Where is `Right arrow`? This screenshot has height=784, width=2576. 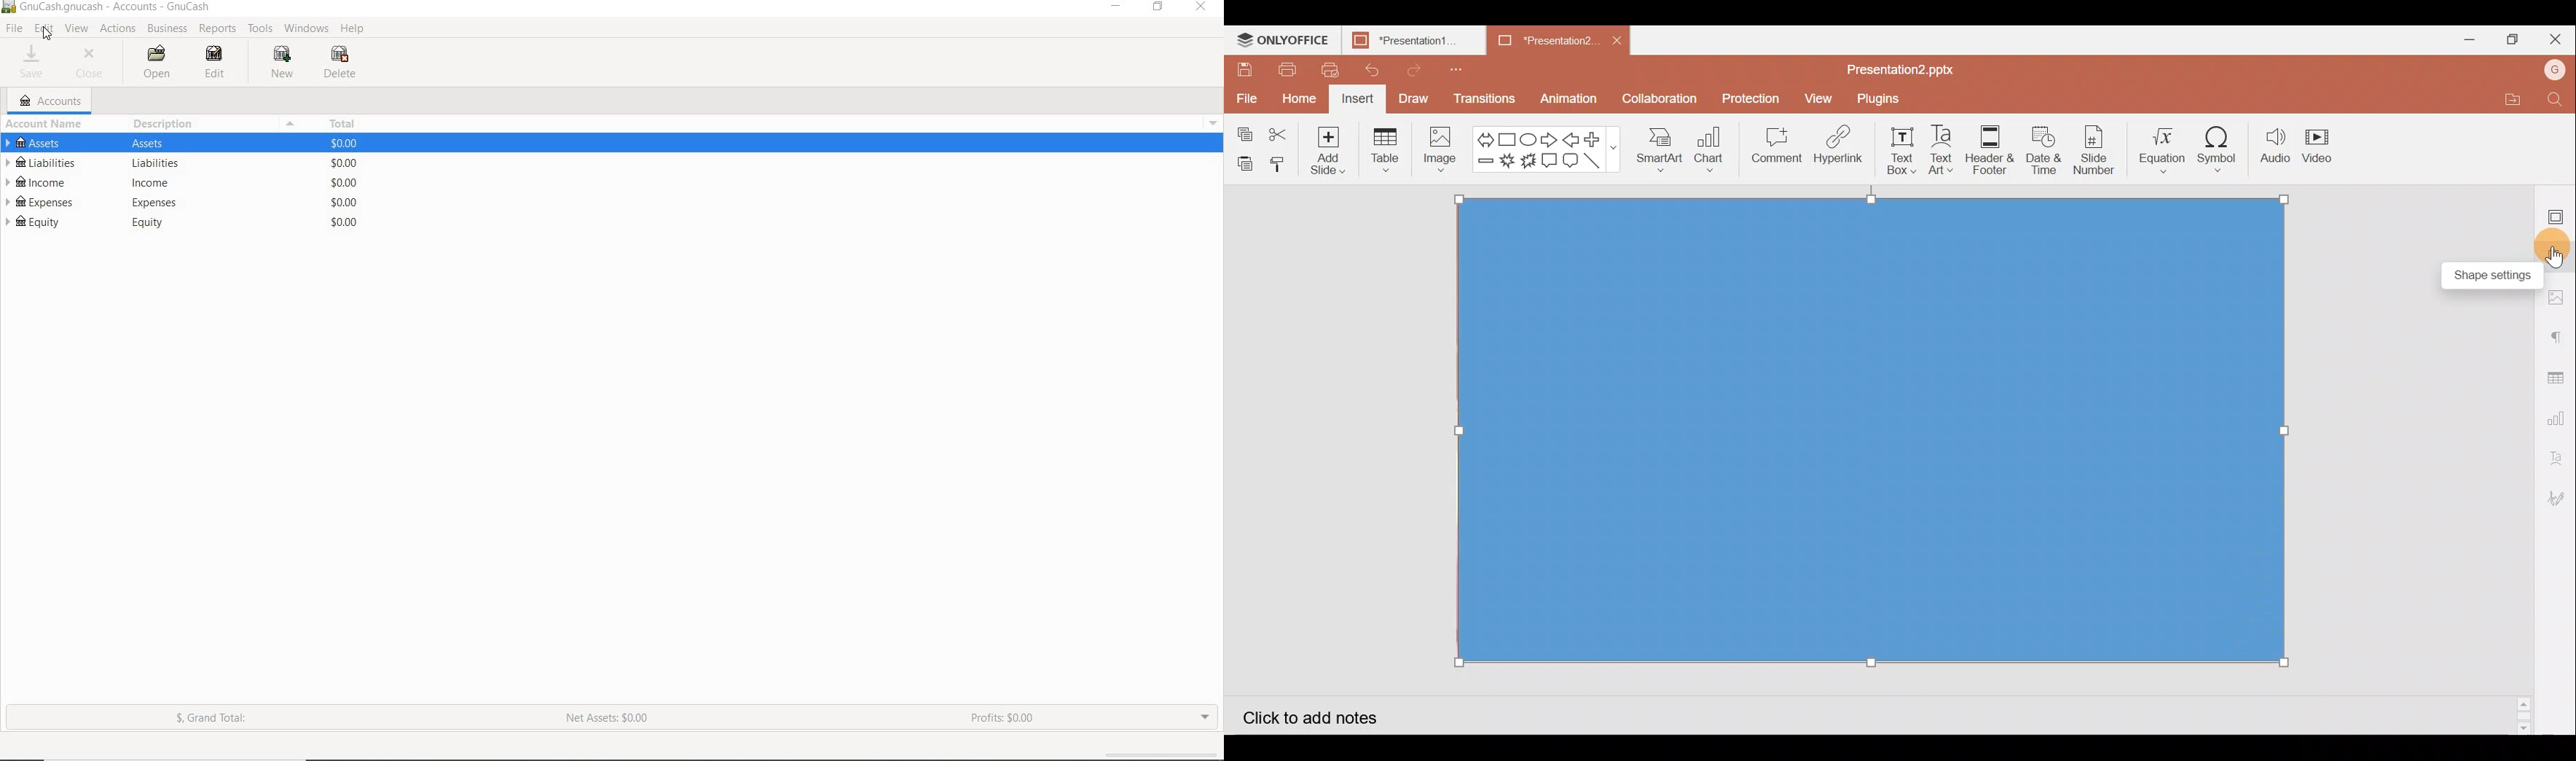 Right arrow is located at coordinates (1550, 137).